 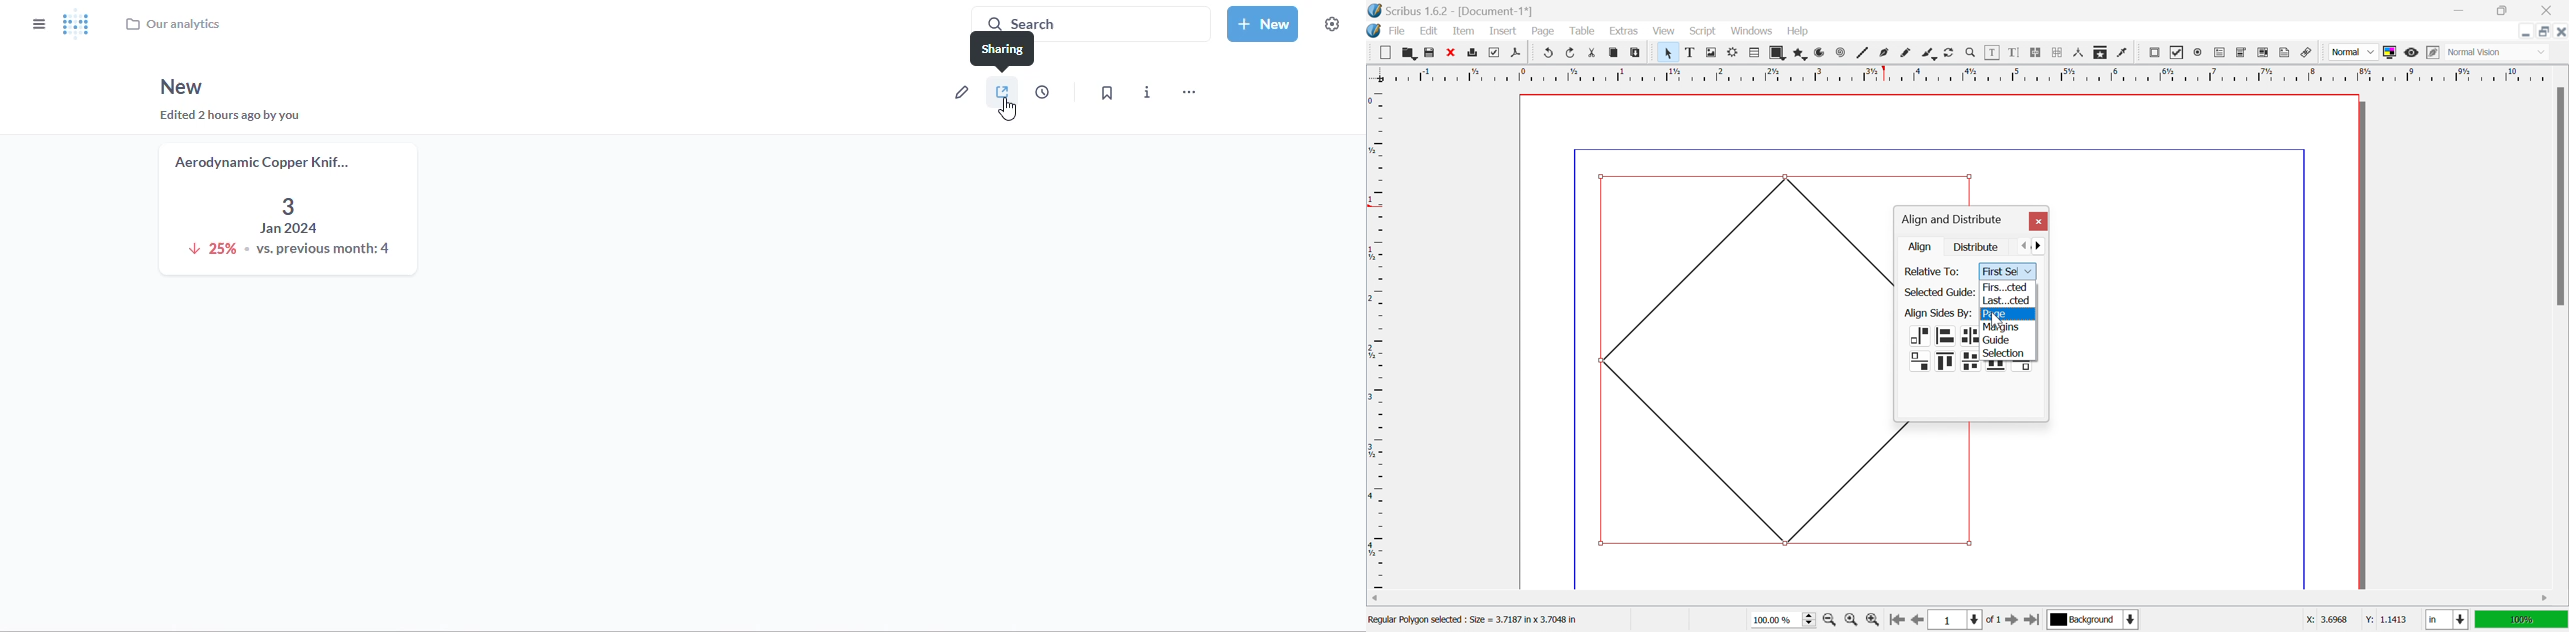 I want to click on Go to the previous page, so click(x=1916, y=624).